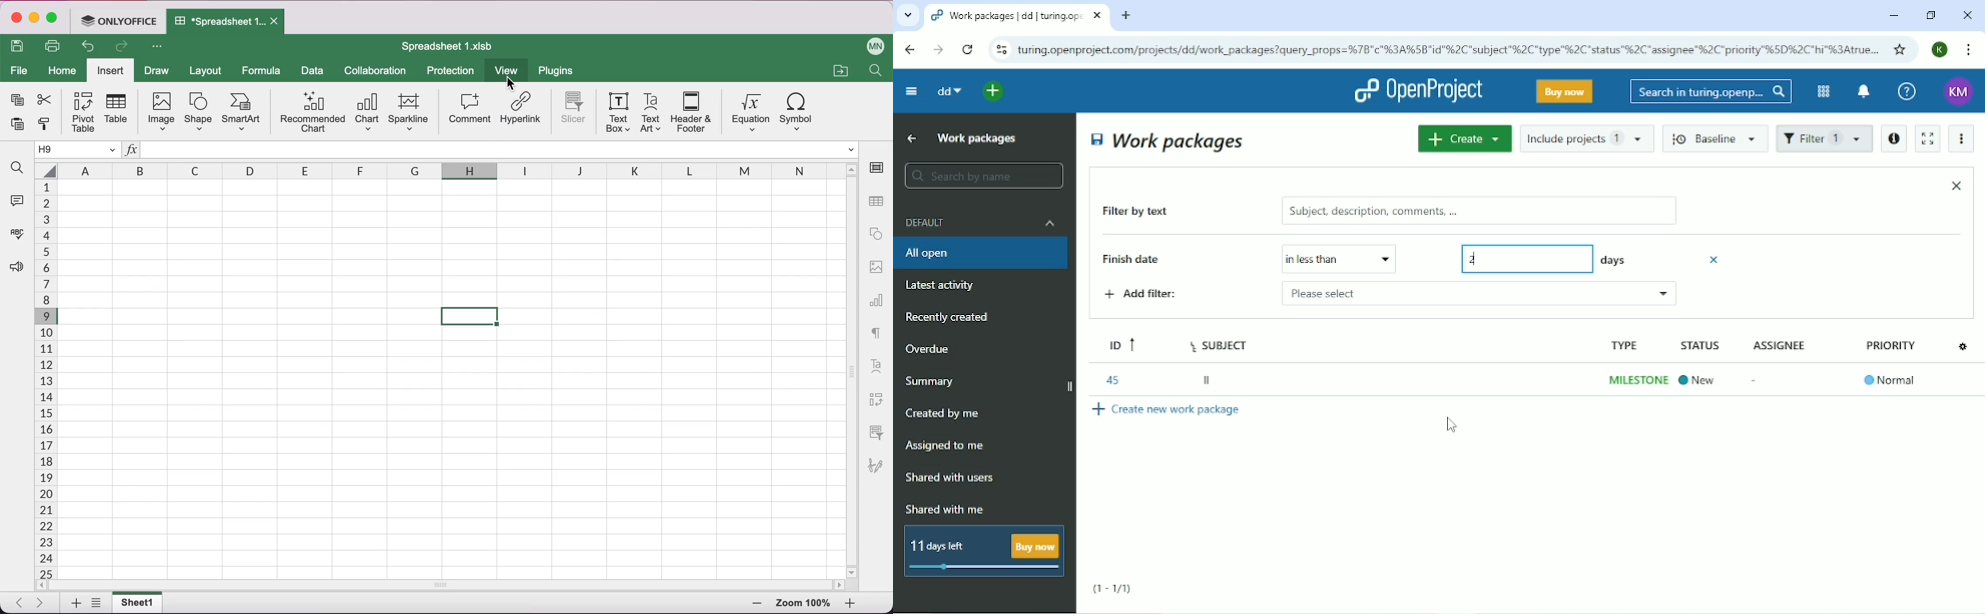  Describe the element at coordinates (141, 603) in the screenshot. I see `sheet tab` at that location.